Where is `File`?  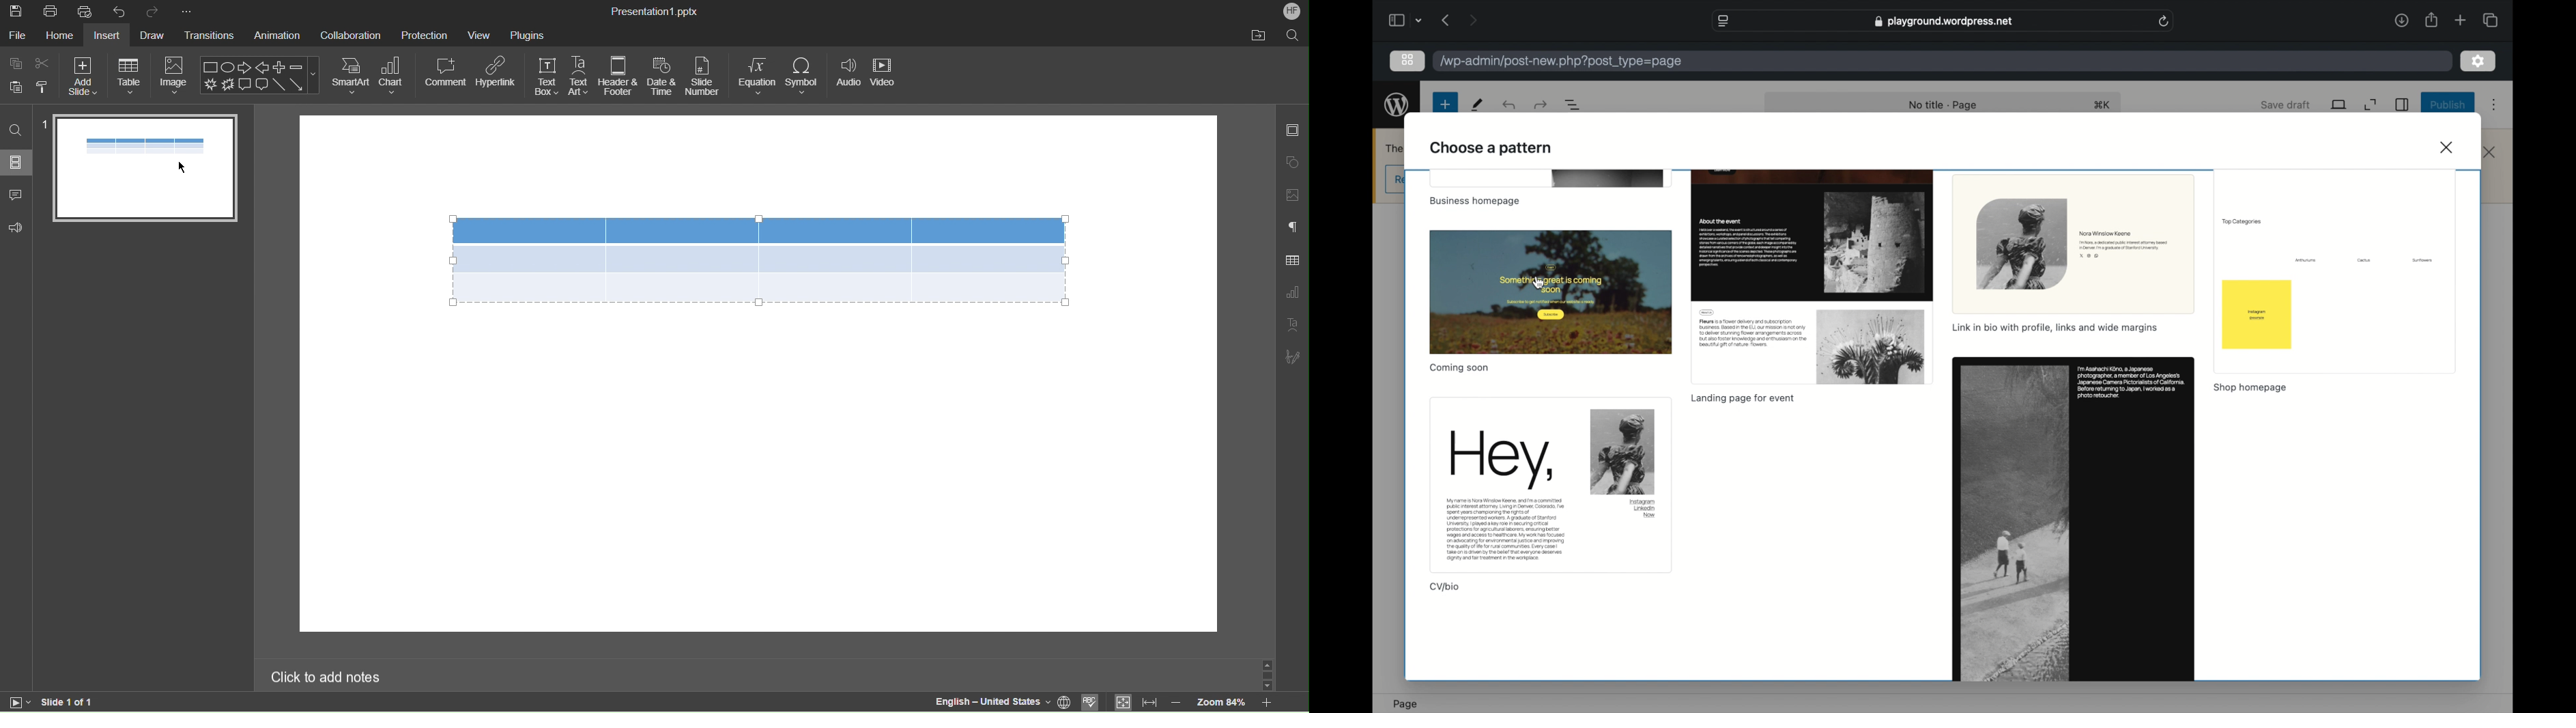 File is located at coordinates (18, 37).